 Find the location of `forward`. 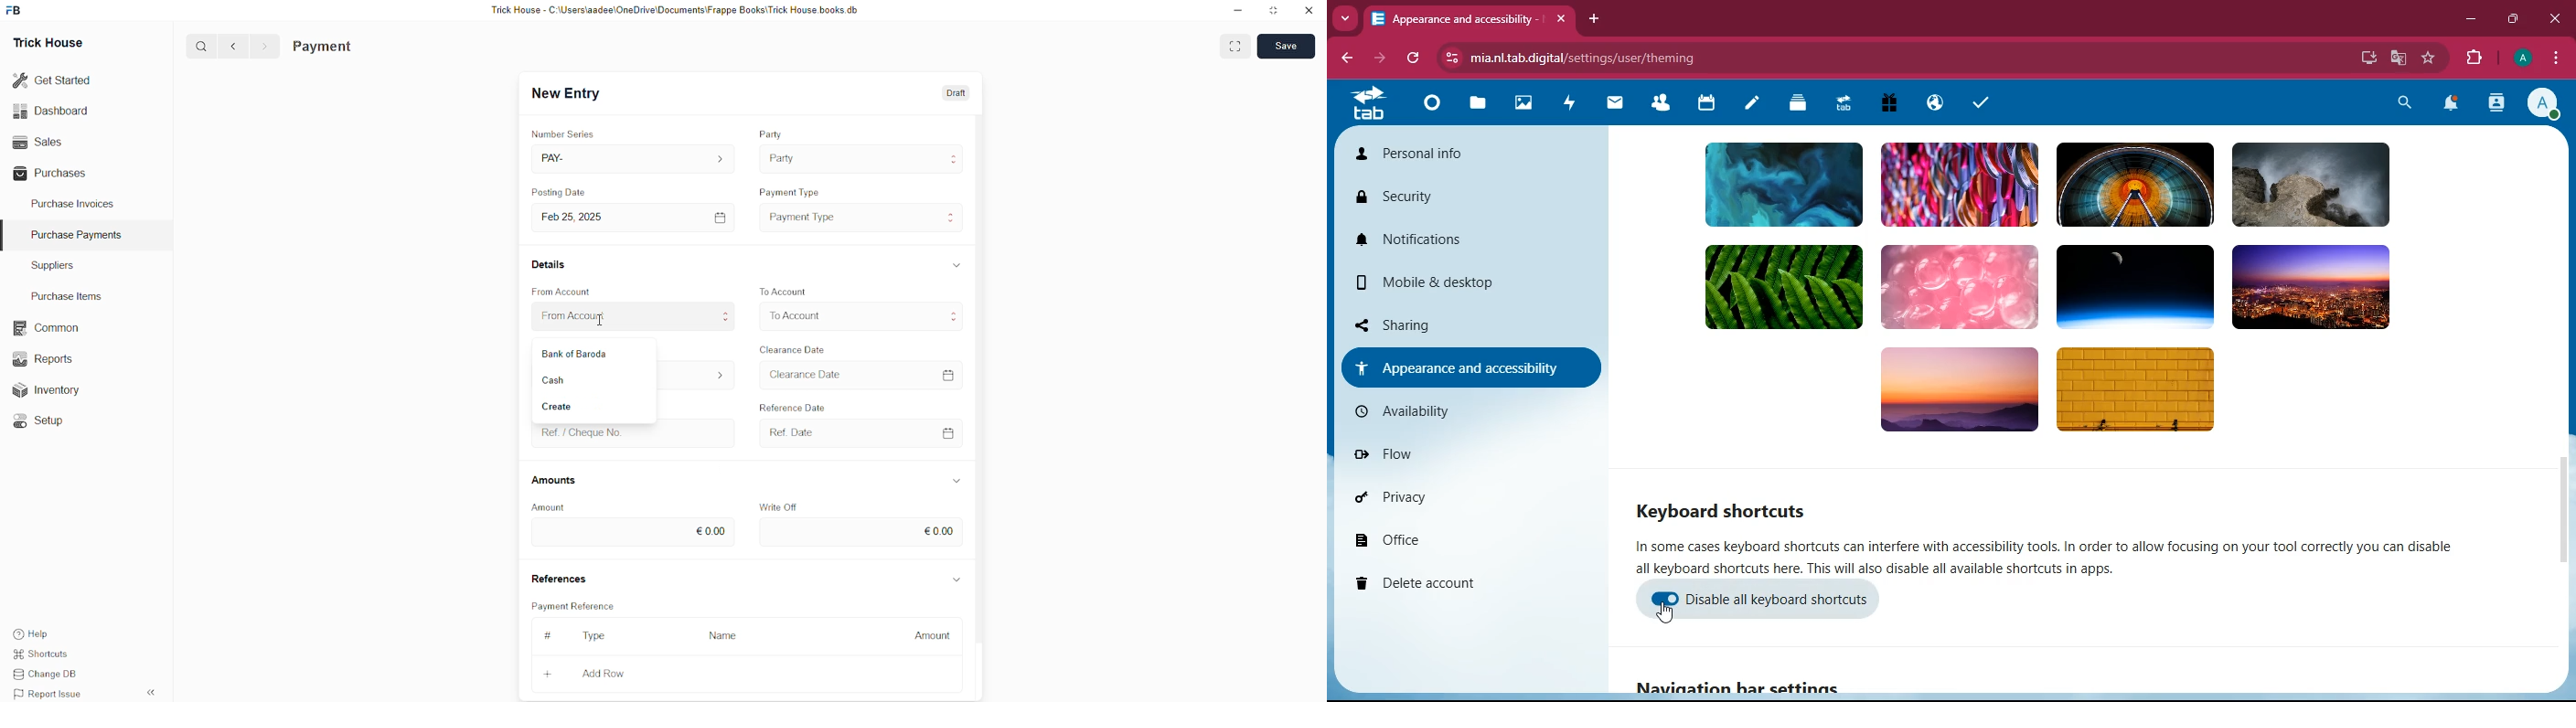

forward is located at coordinates (1377, 57).